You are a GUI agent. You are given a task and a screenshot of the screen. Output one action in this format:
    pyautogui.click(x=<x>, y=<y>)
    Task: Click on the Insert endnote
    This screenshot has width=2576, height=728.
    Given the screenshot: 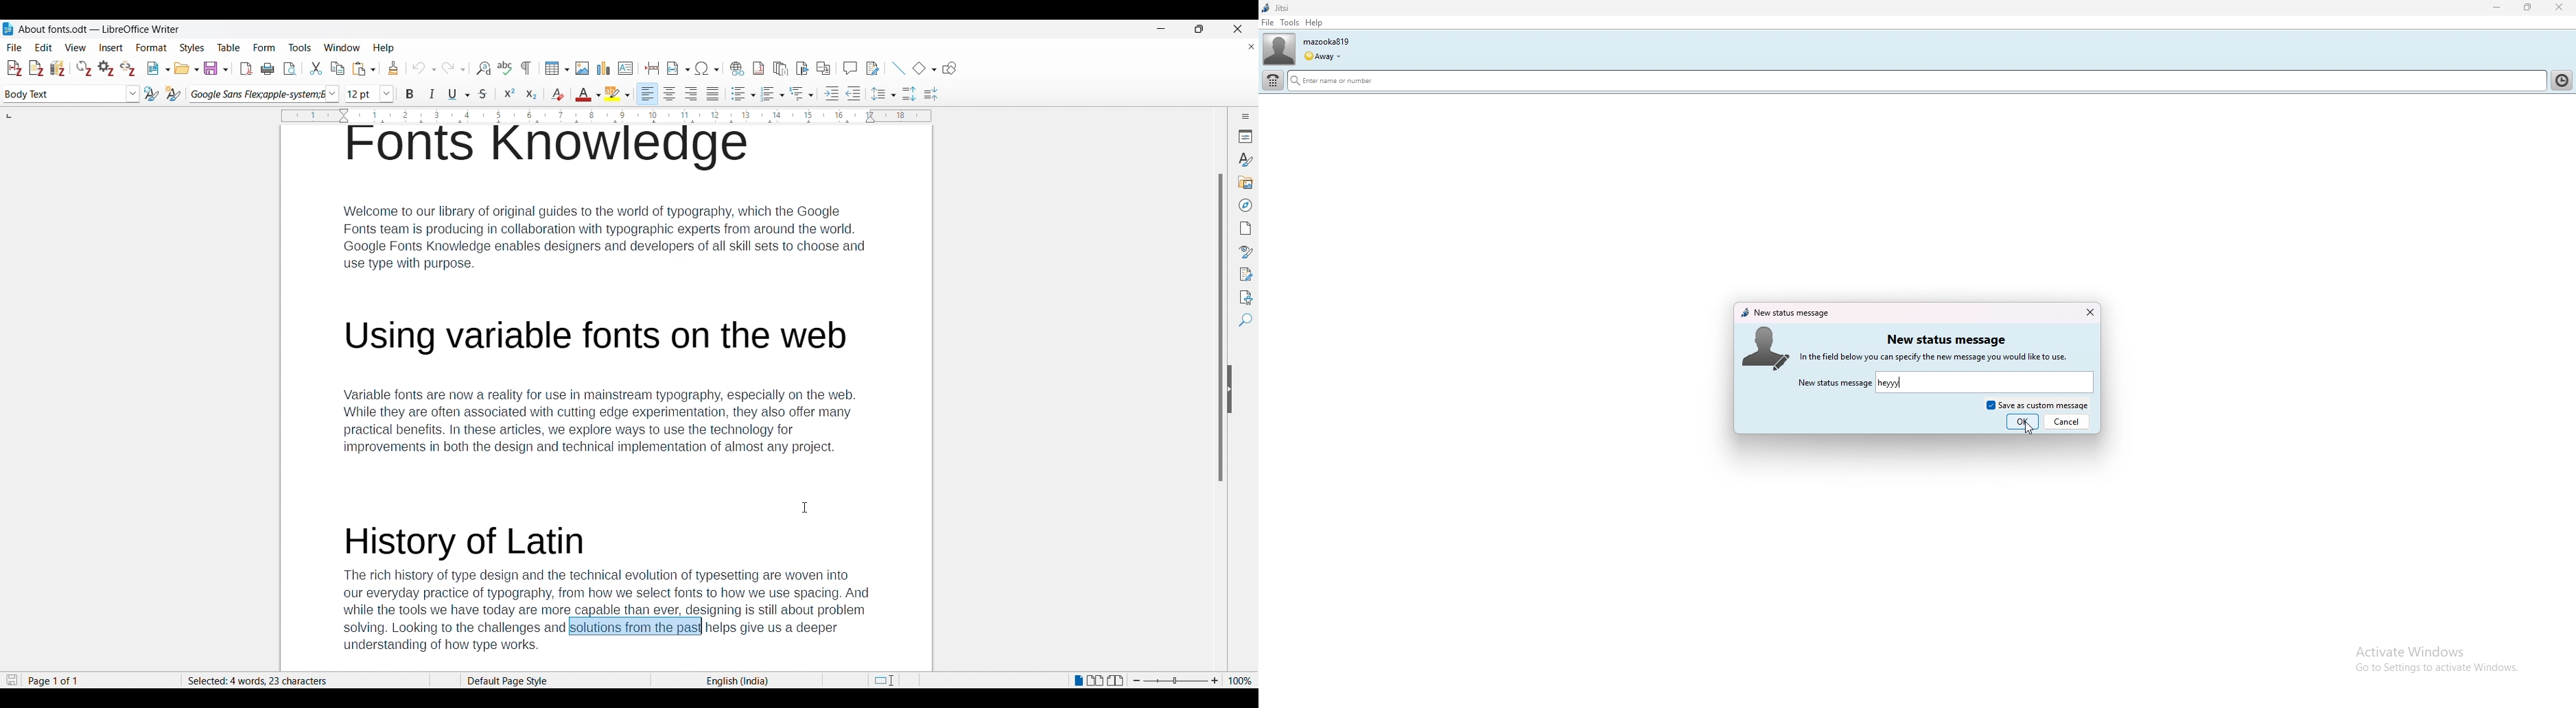 What is the action you would take?
    pyautogui.click(x=782, y=68)
    